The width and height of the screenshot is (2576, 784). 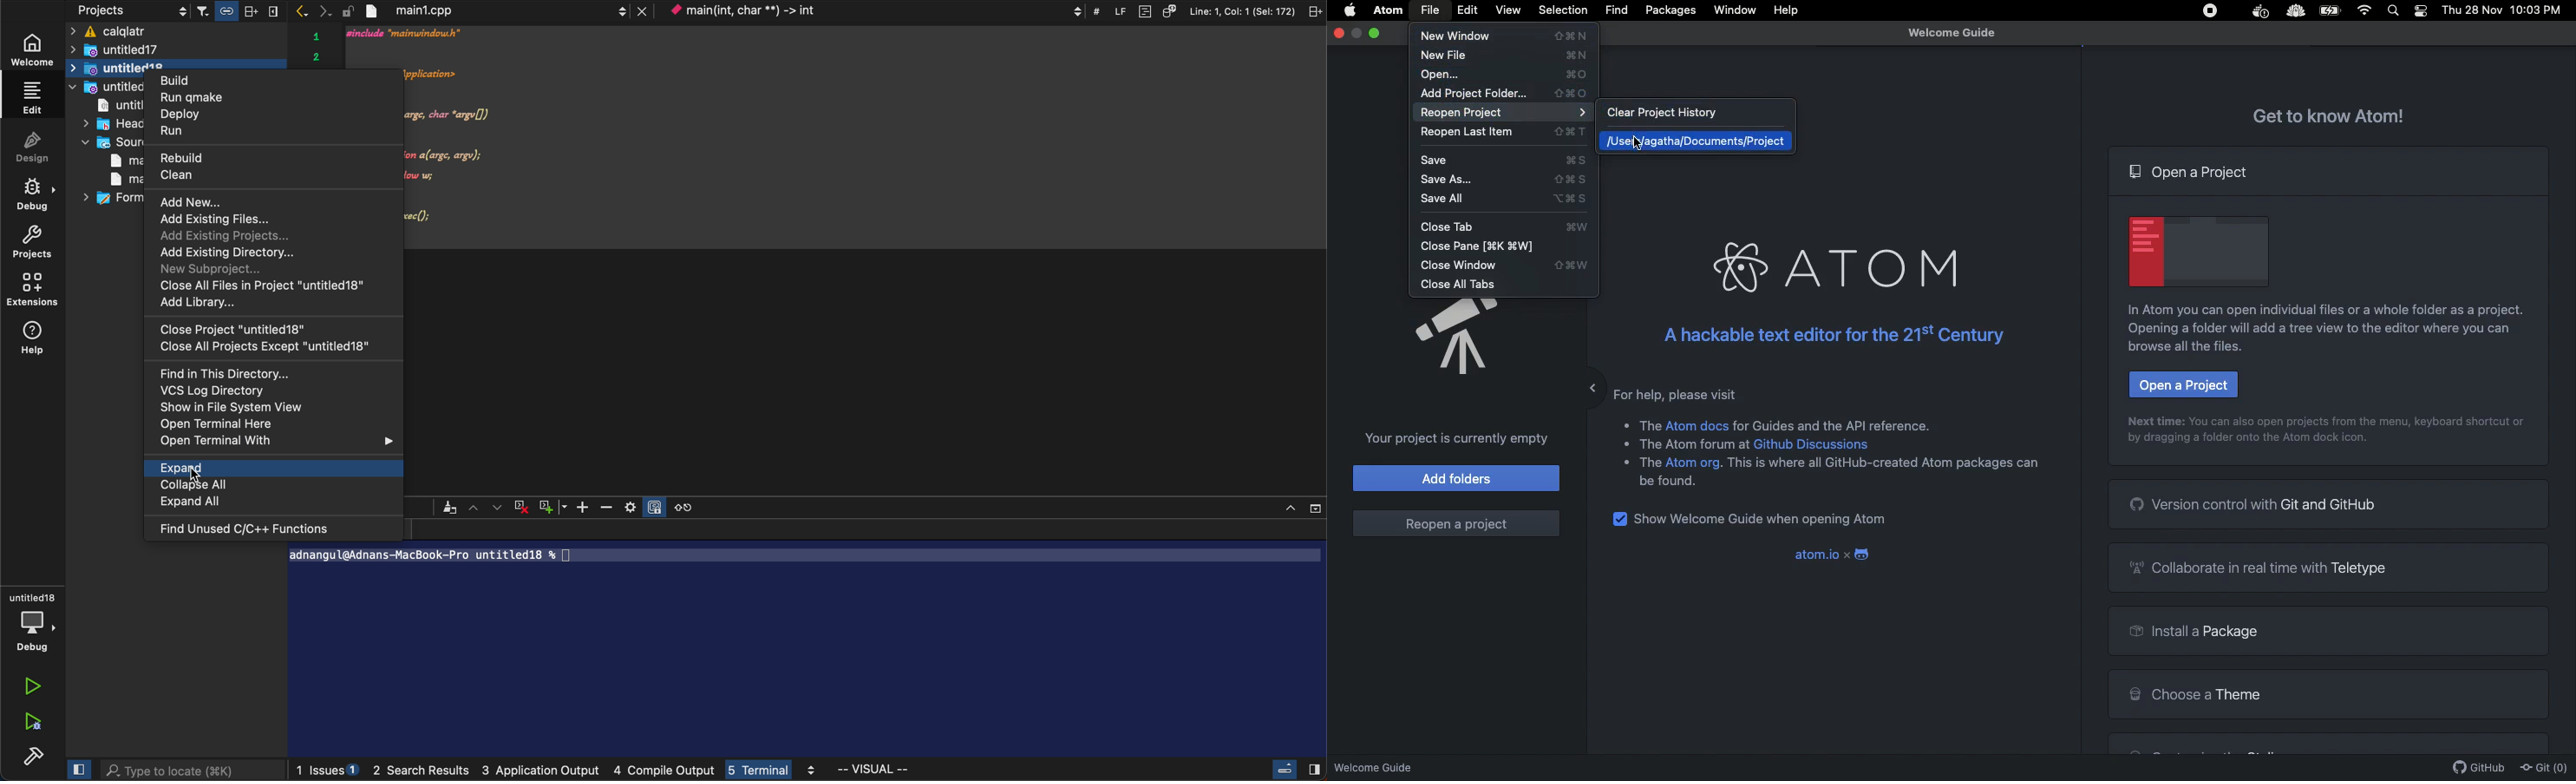 What do you see at coordinates (37, 98) in the screenshot?
I see `edit` at bounding box center [37, 98].